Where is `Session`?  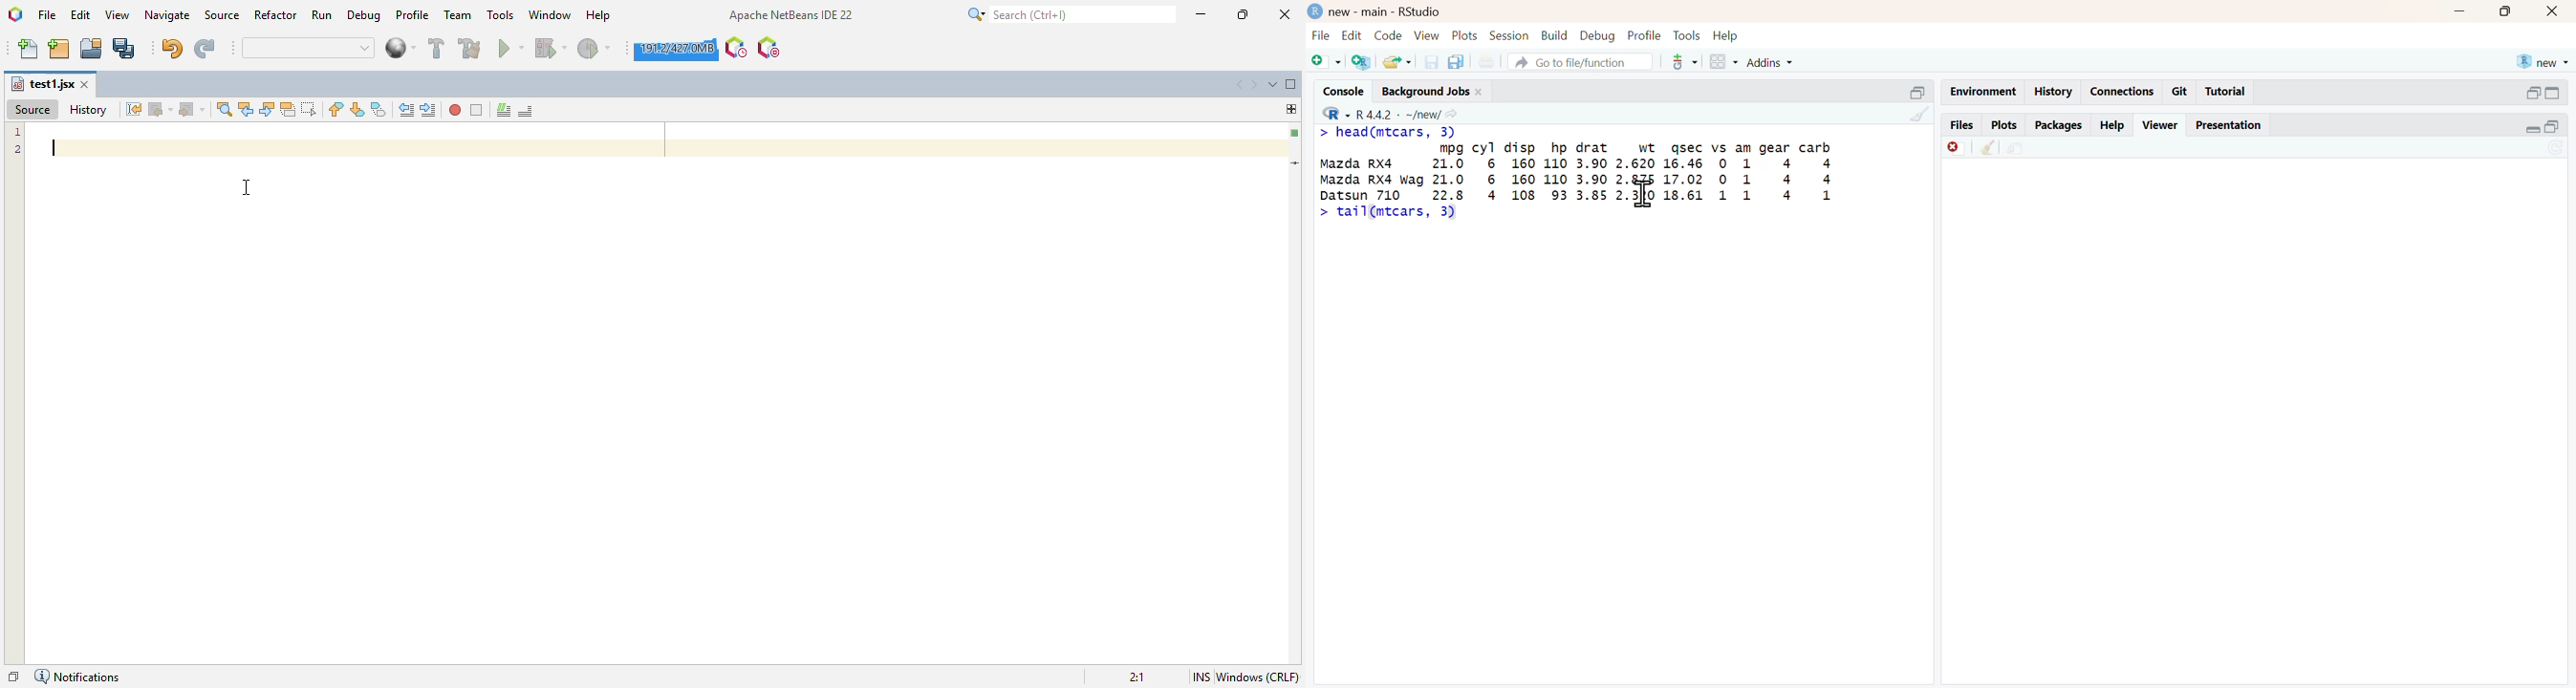
Session is located at coordinates (1509, 36).